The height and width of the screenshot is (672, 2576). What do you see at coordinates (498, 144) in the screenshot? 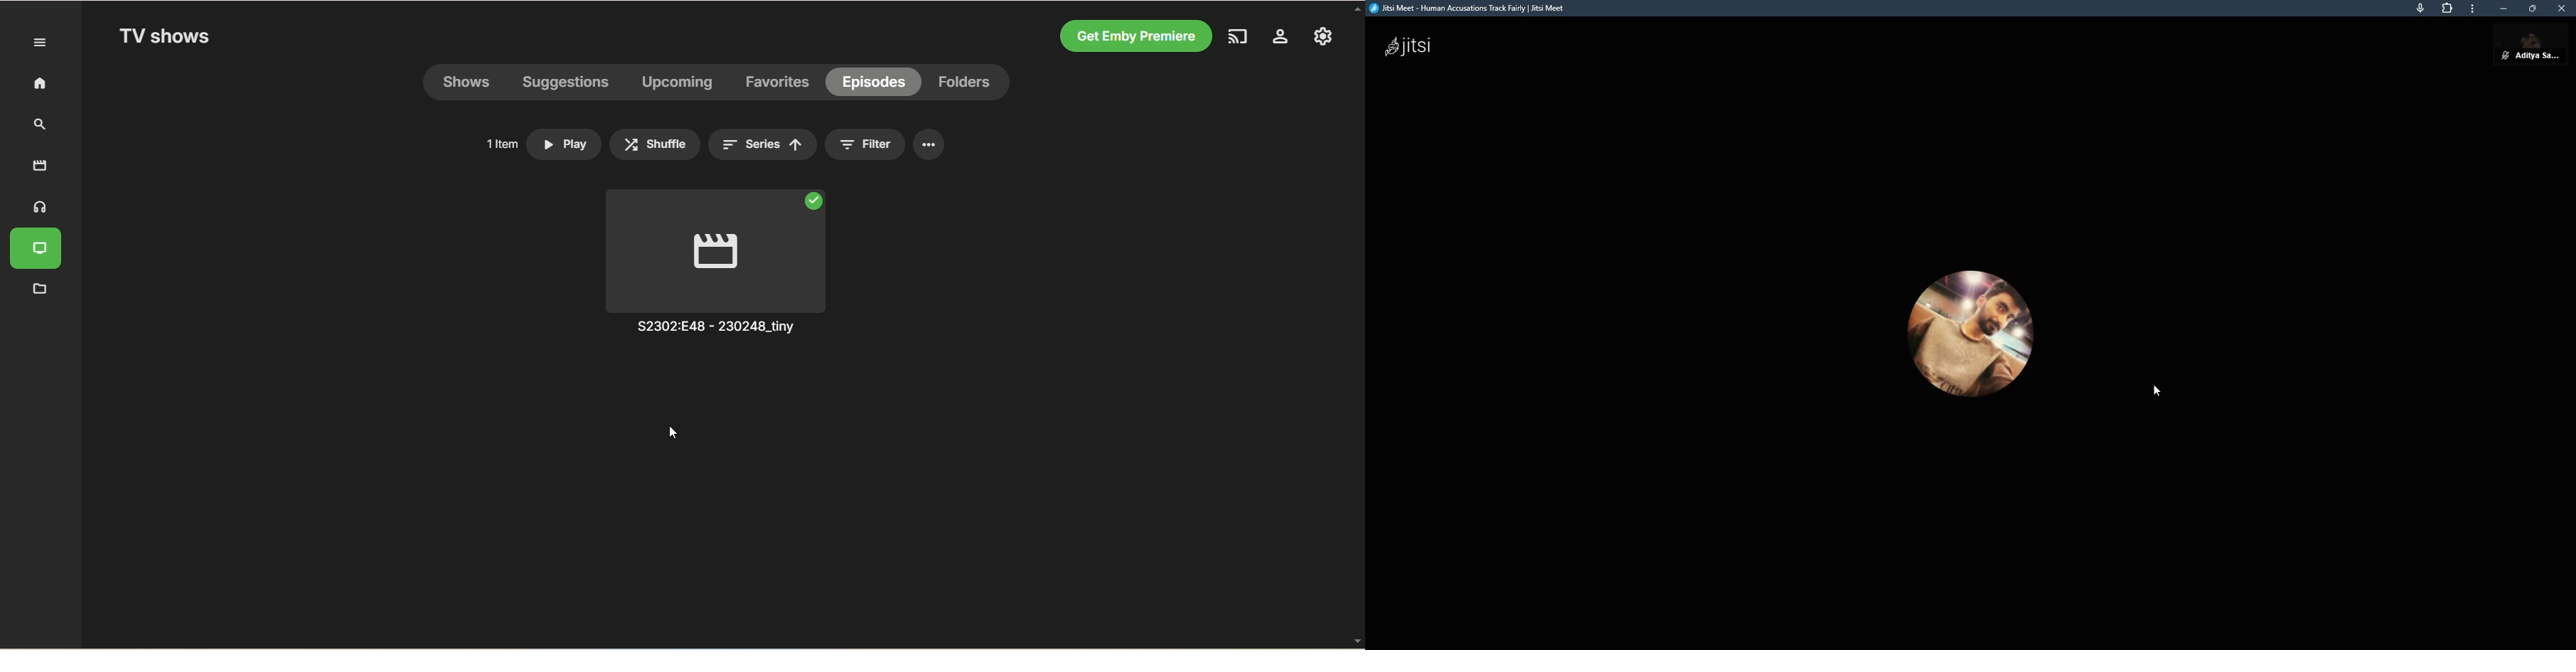
I see `1 items` at bounding box center [498, 144].